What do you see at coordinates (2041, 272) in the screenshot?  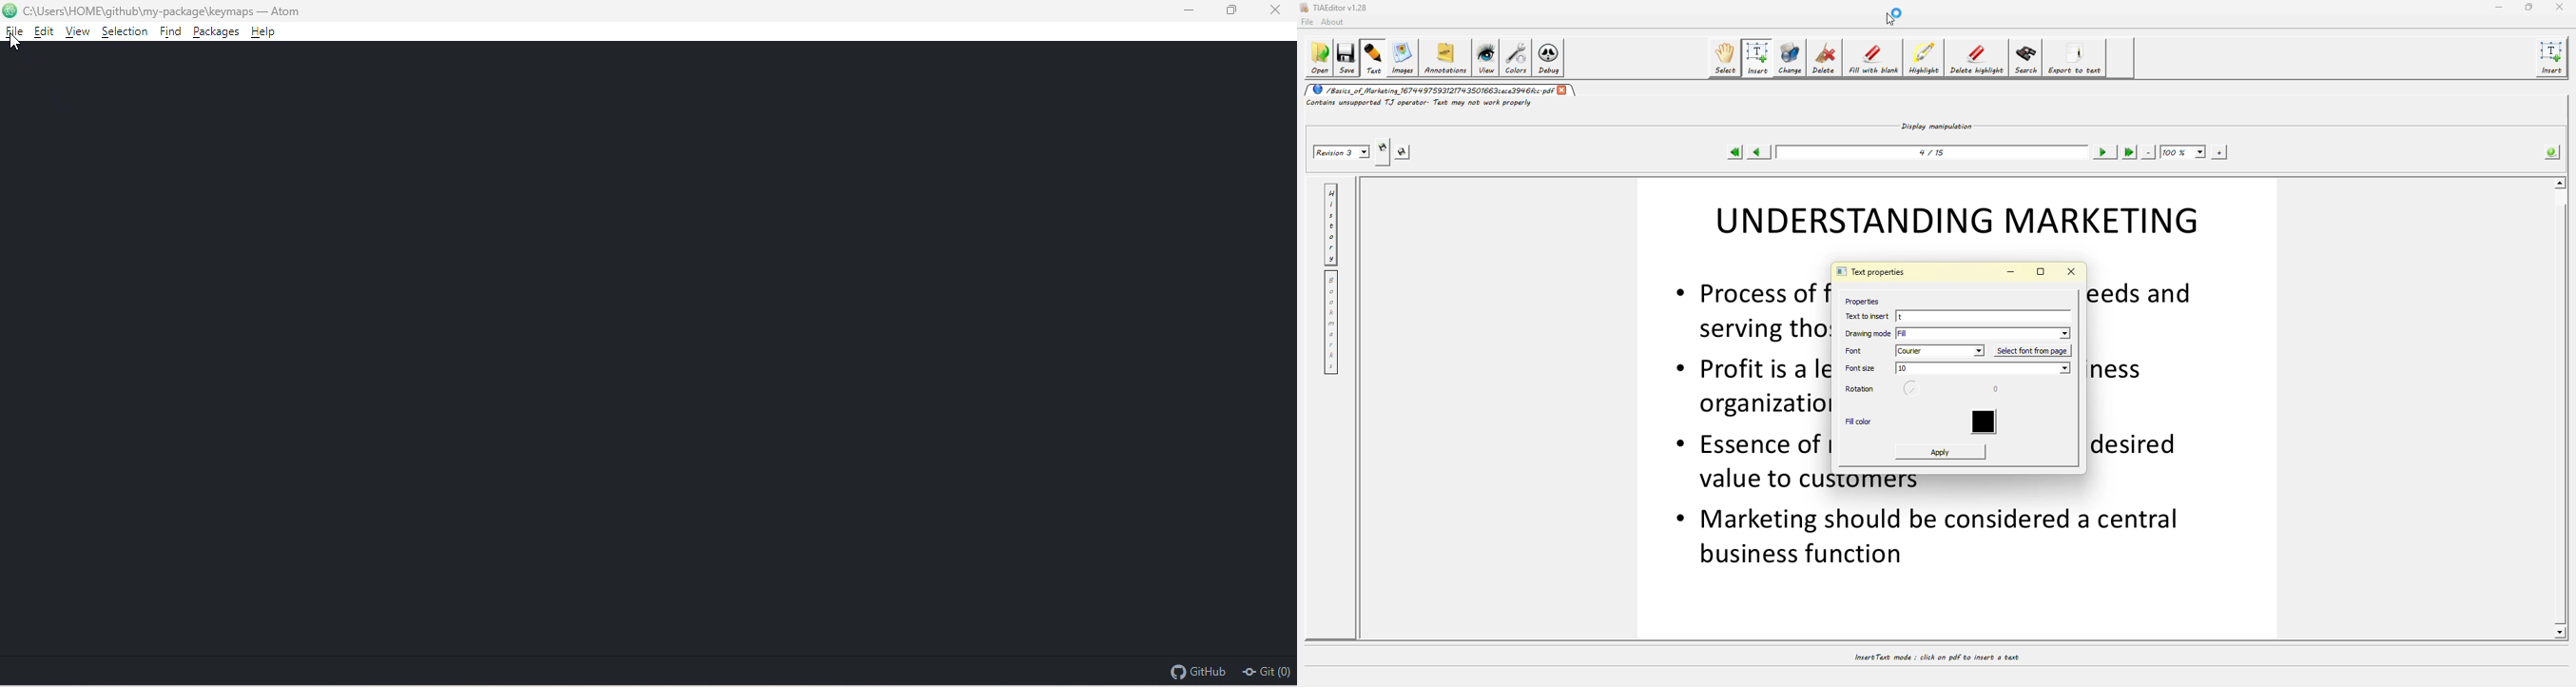 I see `maximize` at bounding box center [2041, 272].